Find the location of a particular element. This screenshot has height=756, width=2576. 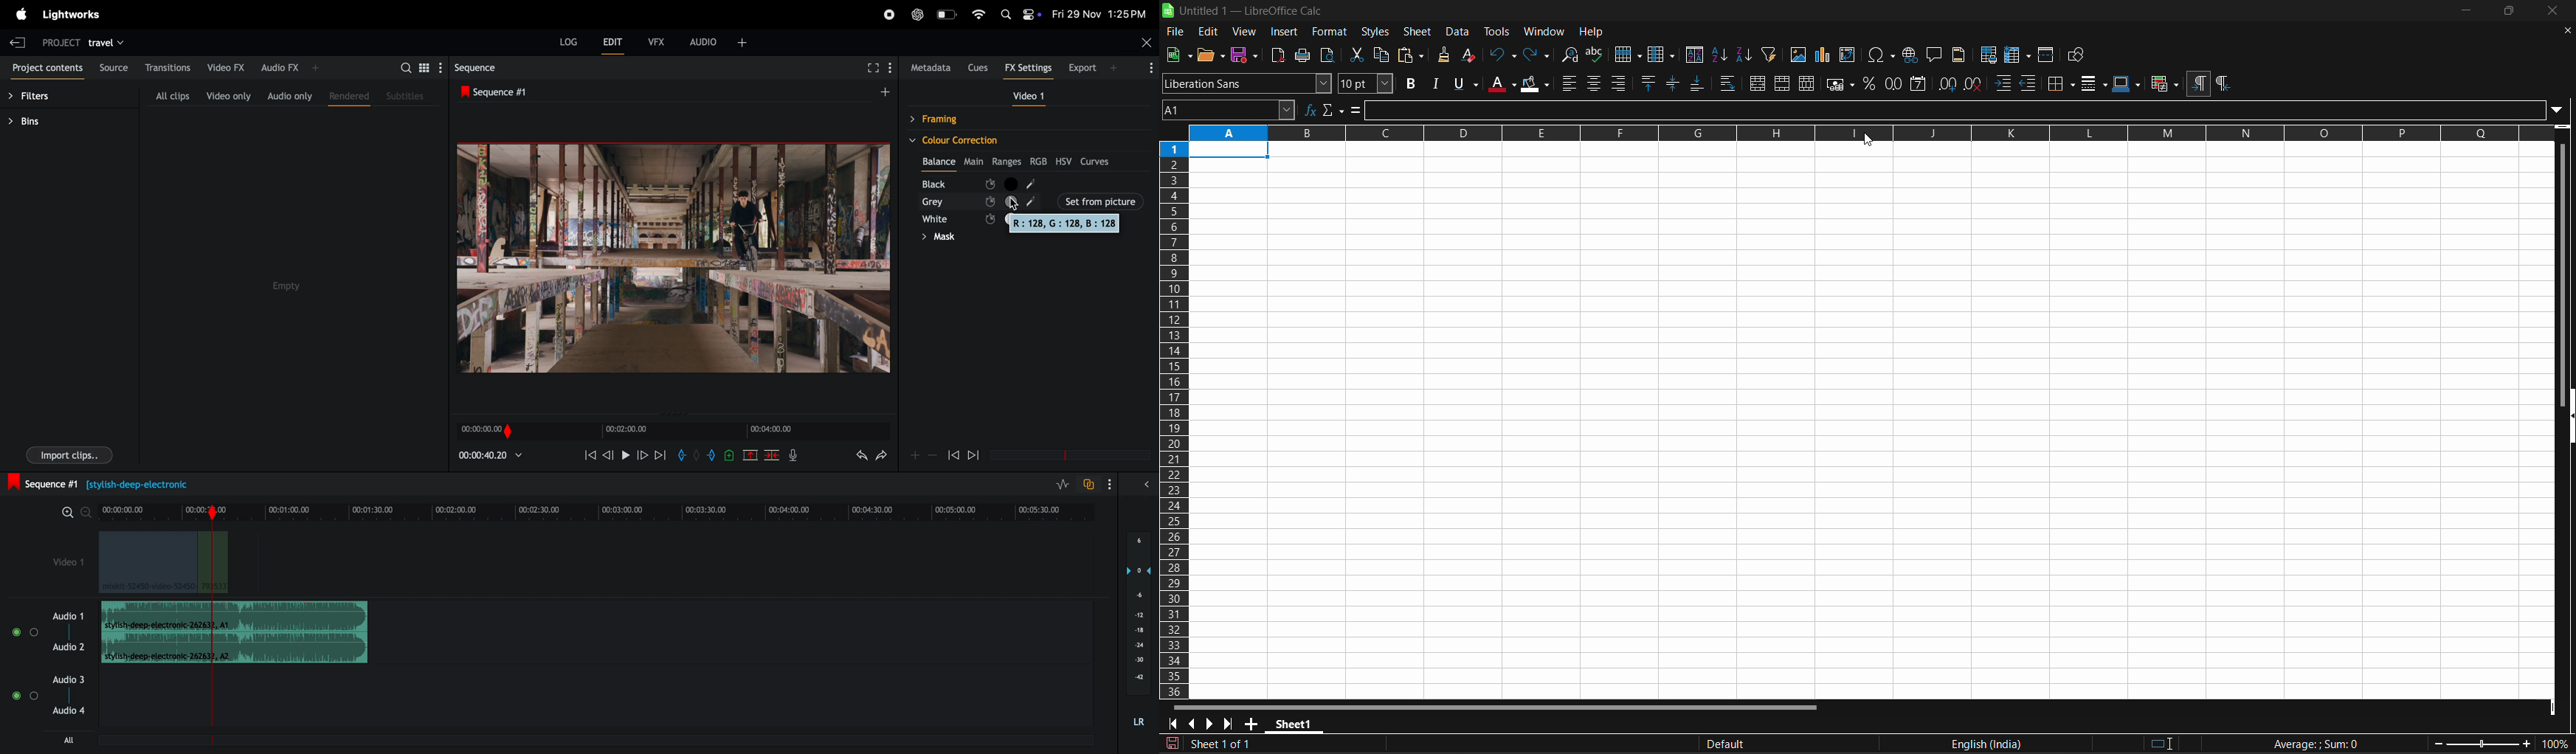

export is located at coordinates (1095, 68).